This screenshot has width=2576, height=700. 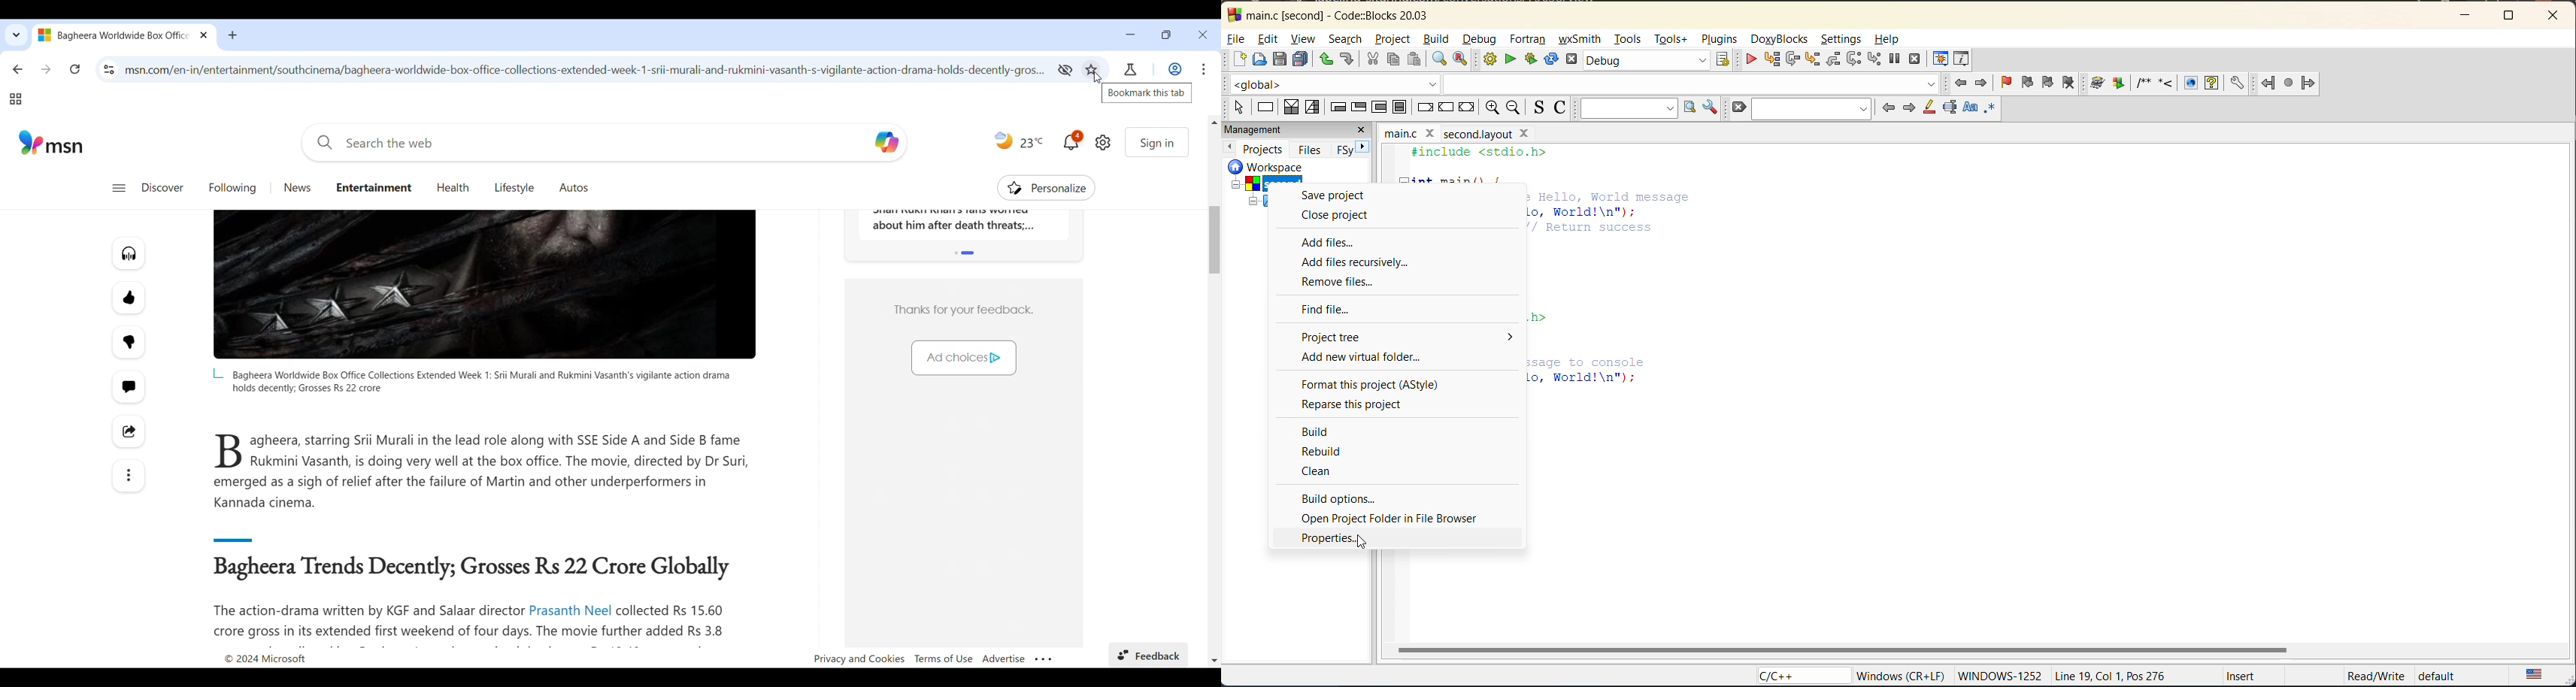 I want to click on tools, so click(x=1627, y=41).